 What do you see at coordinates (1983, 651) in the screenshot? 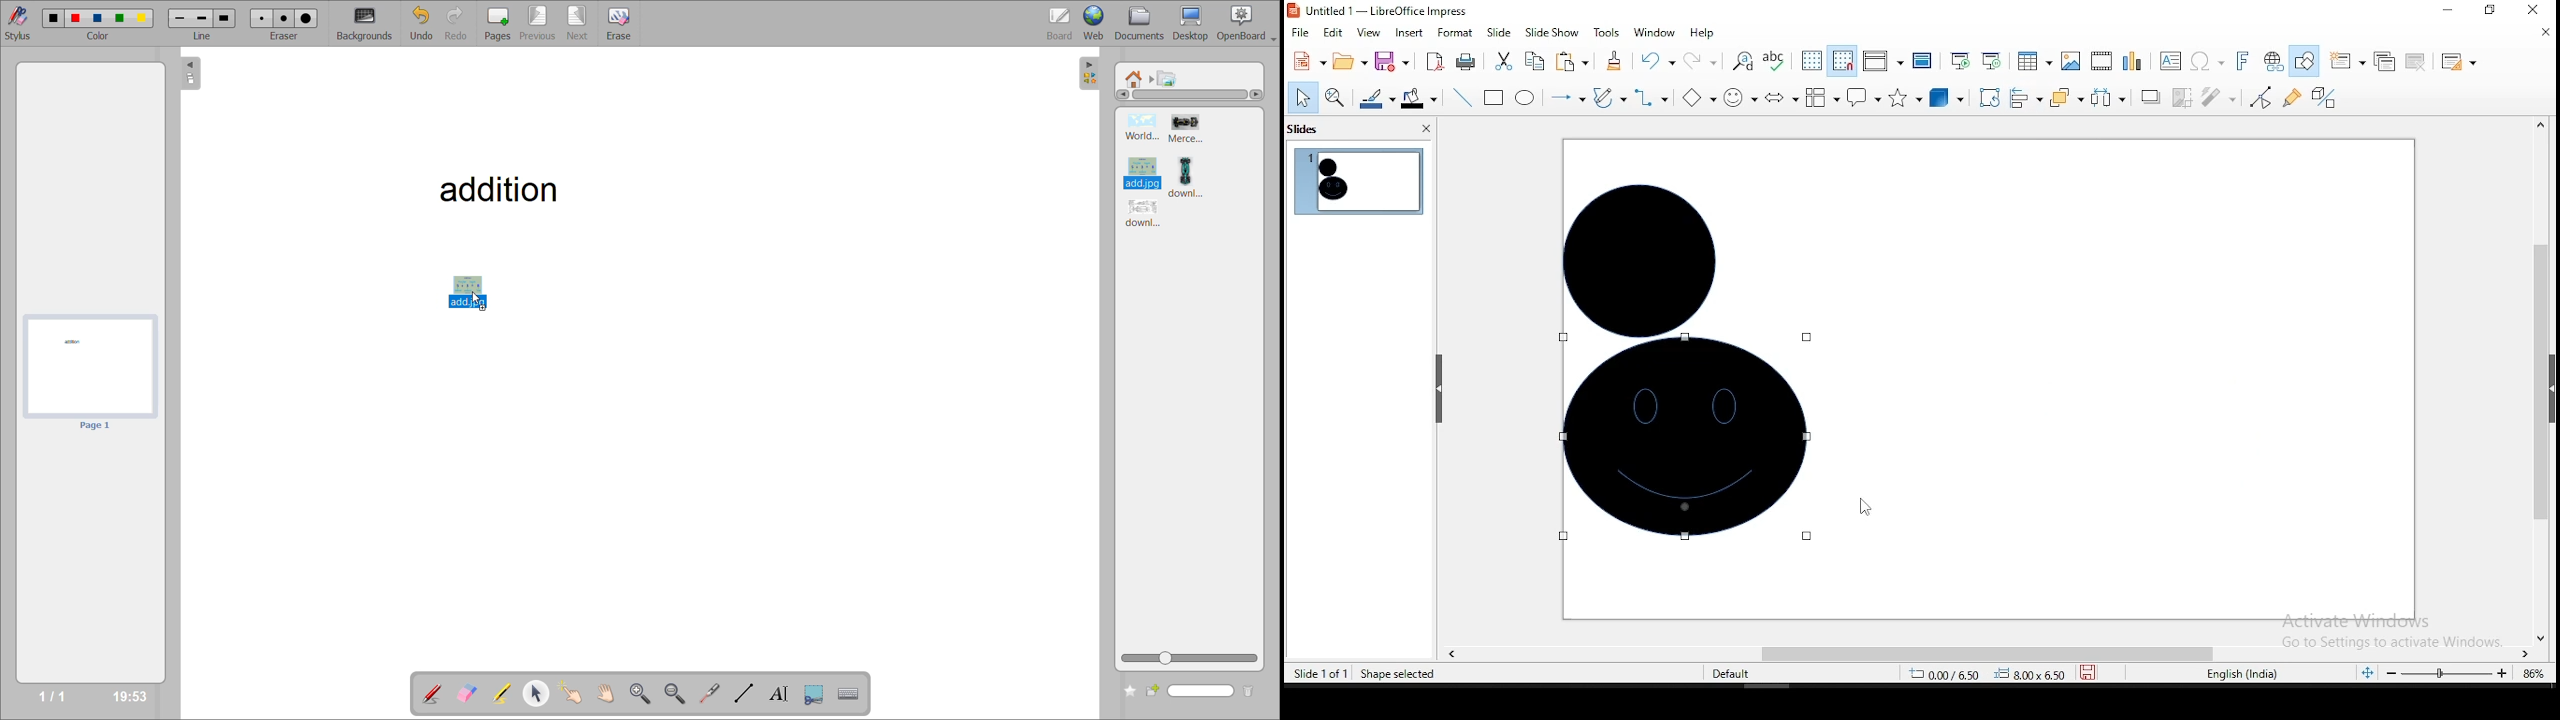
I see `scroll bar` at bounding box center [1983, 651].